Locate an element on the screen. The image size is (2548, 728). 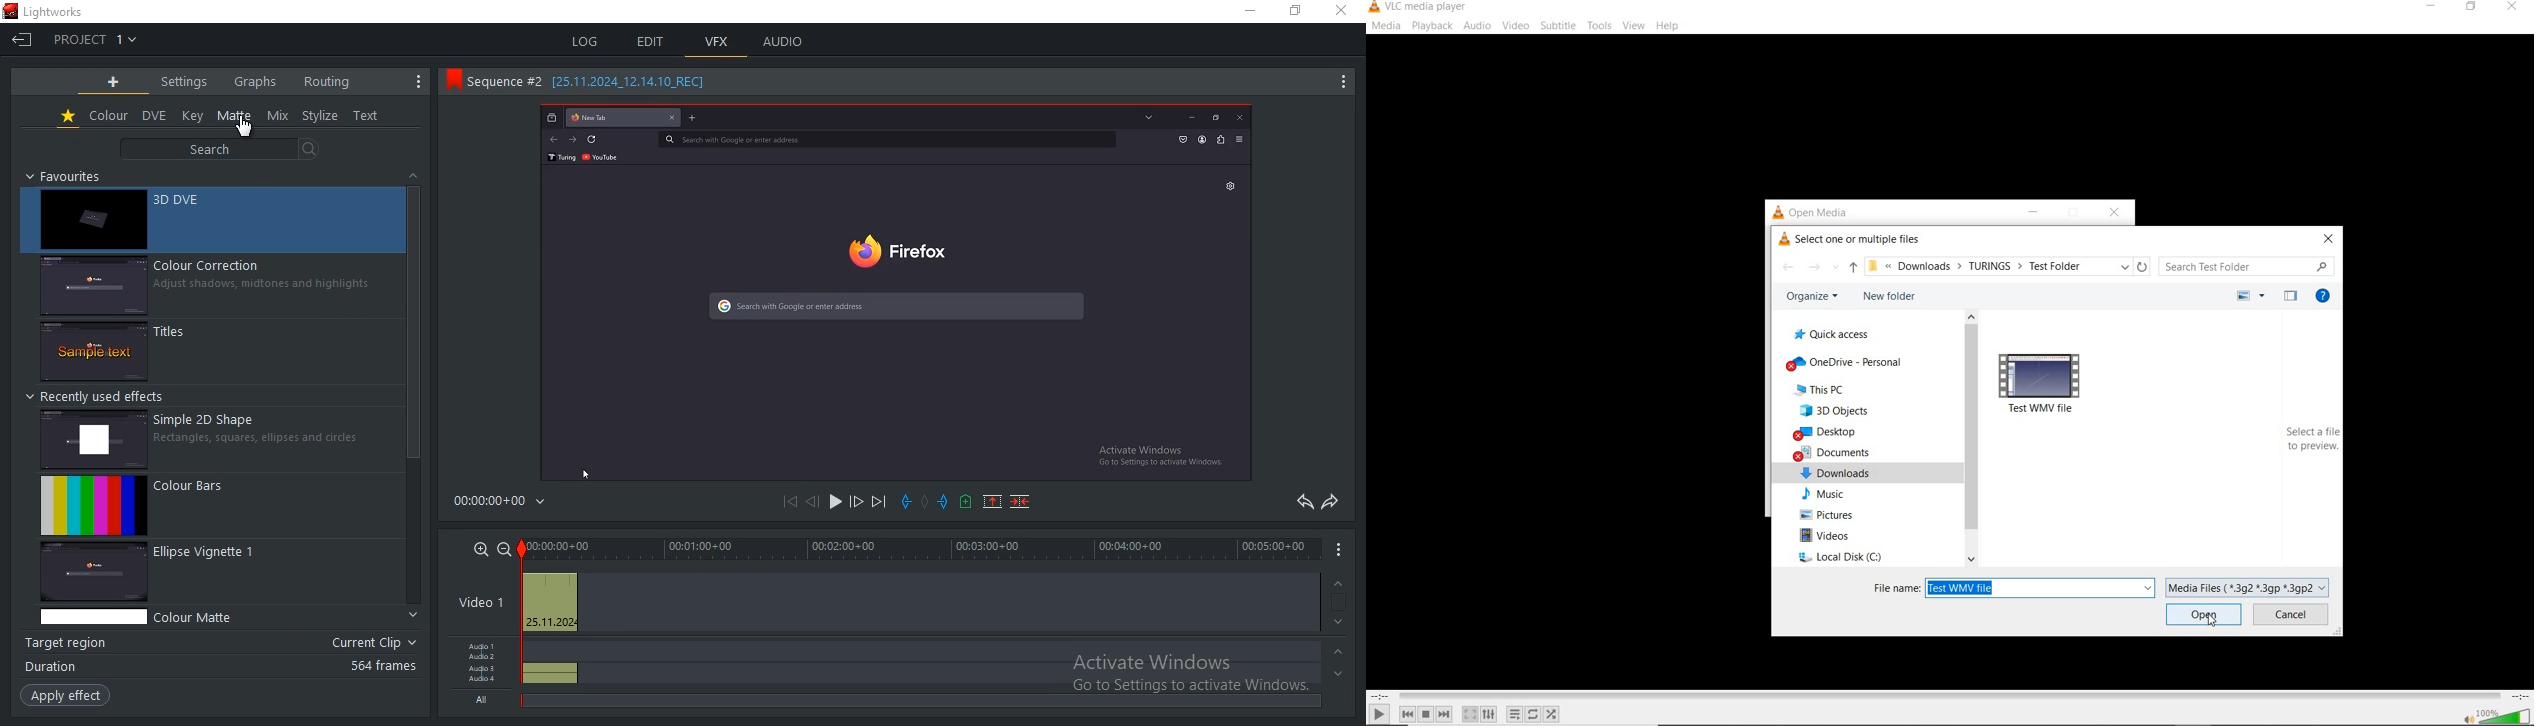
back is located at coordinates (1786, 268).